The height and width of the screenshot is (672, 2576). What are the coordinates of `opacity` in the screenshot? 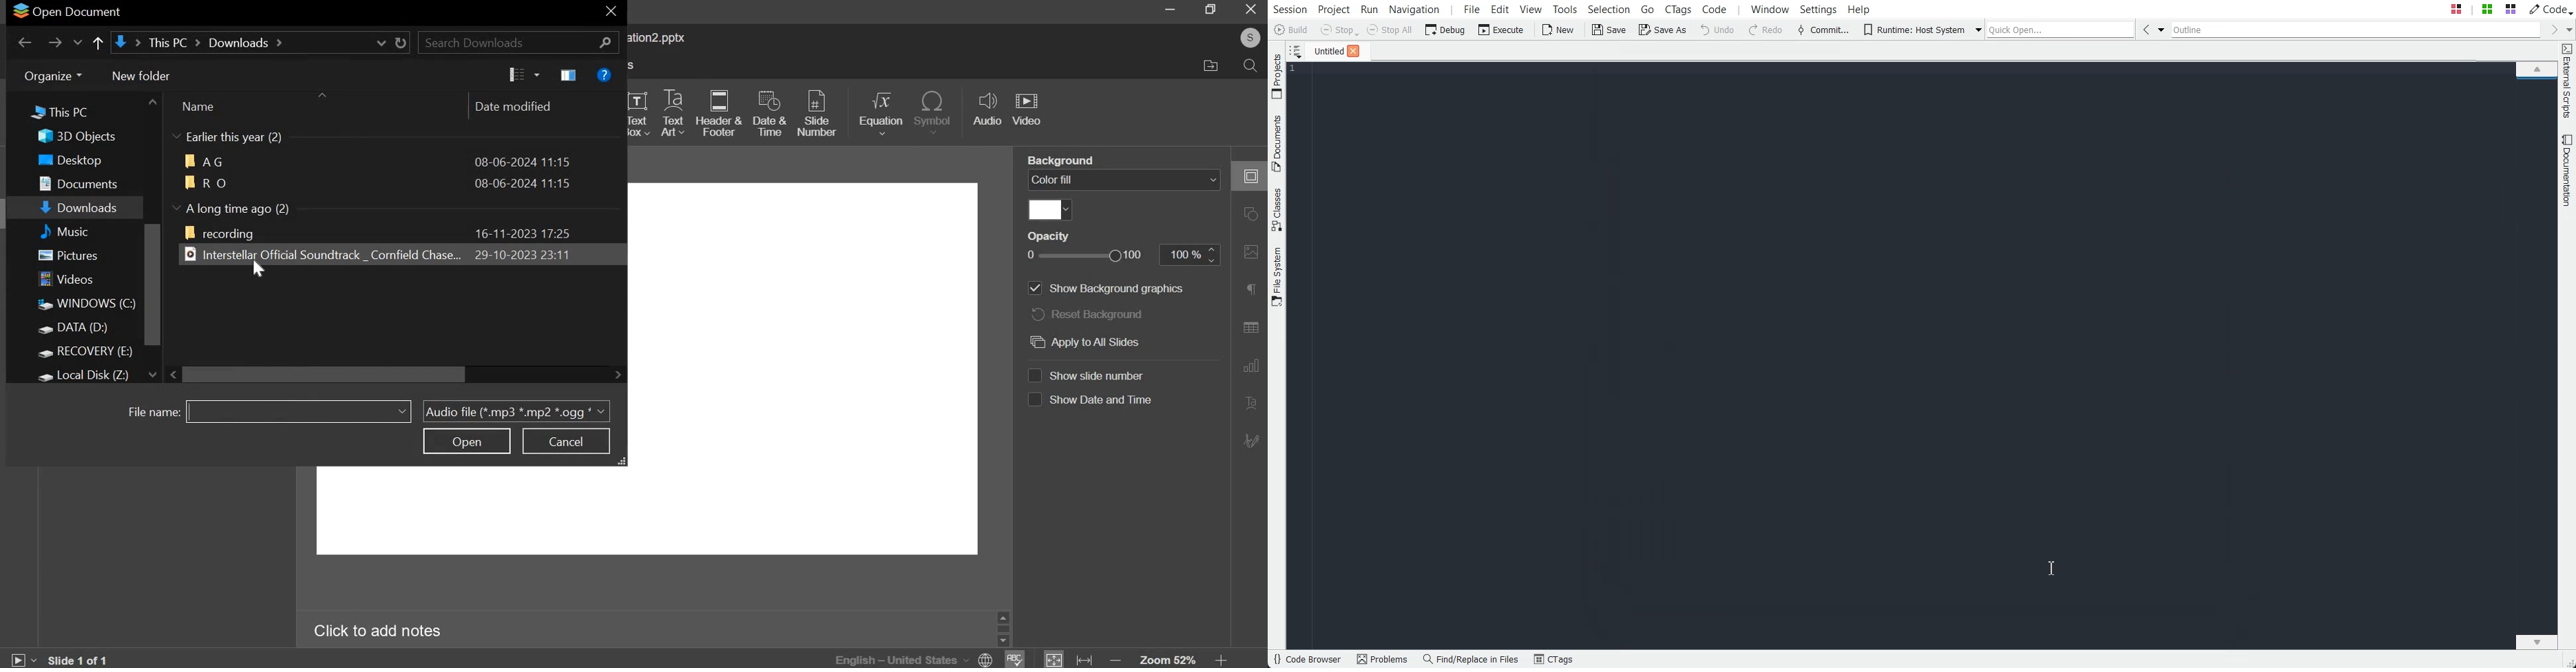 It's located at (1048, 237).